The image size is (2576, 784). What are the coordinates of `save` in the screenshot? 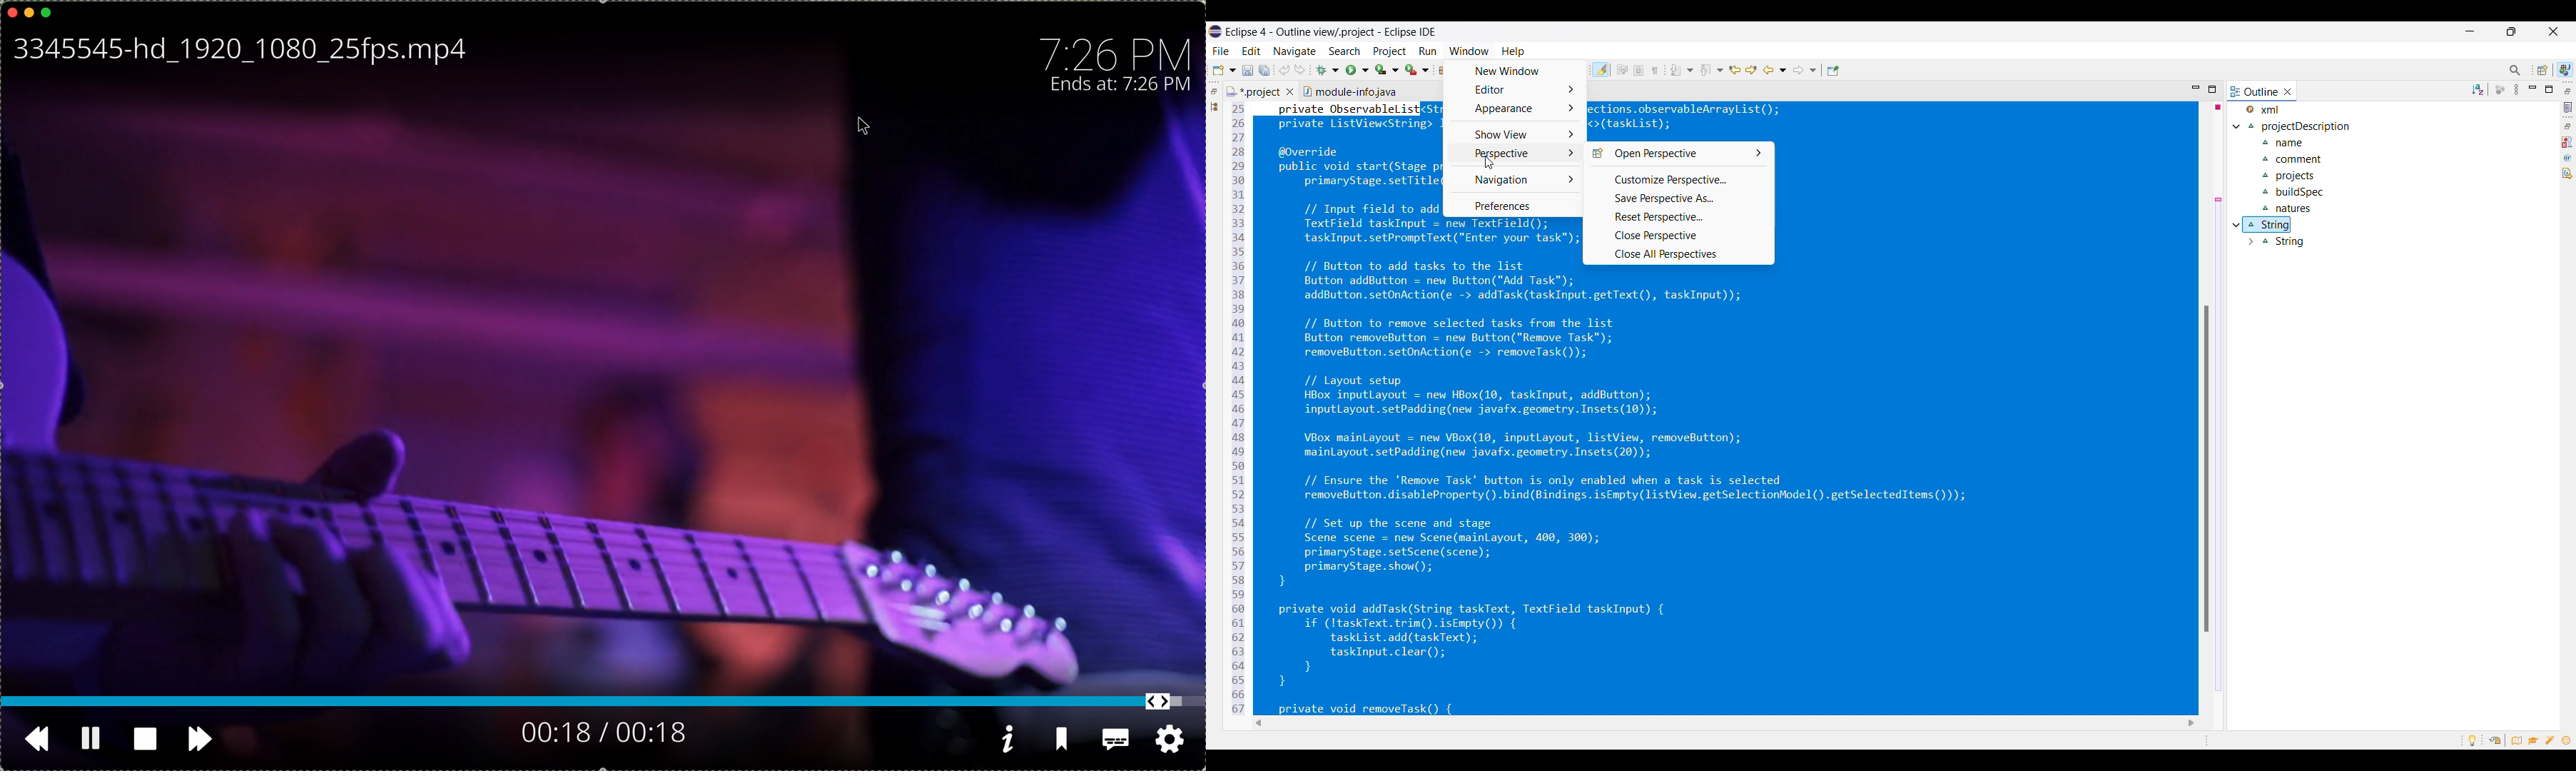 It's located at (1065, 742).